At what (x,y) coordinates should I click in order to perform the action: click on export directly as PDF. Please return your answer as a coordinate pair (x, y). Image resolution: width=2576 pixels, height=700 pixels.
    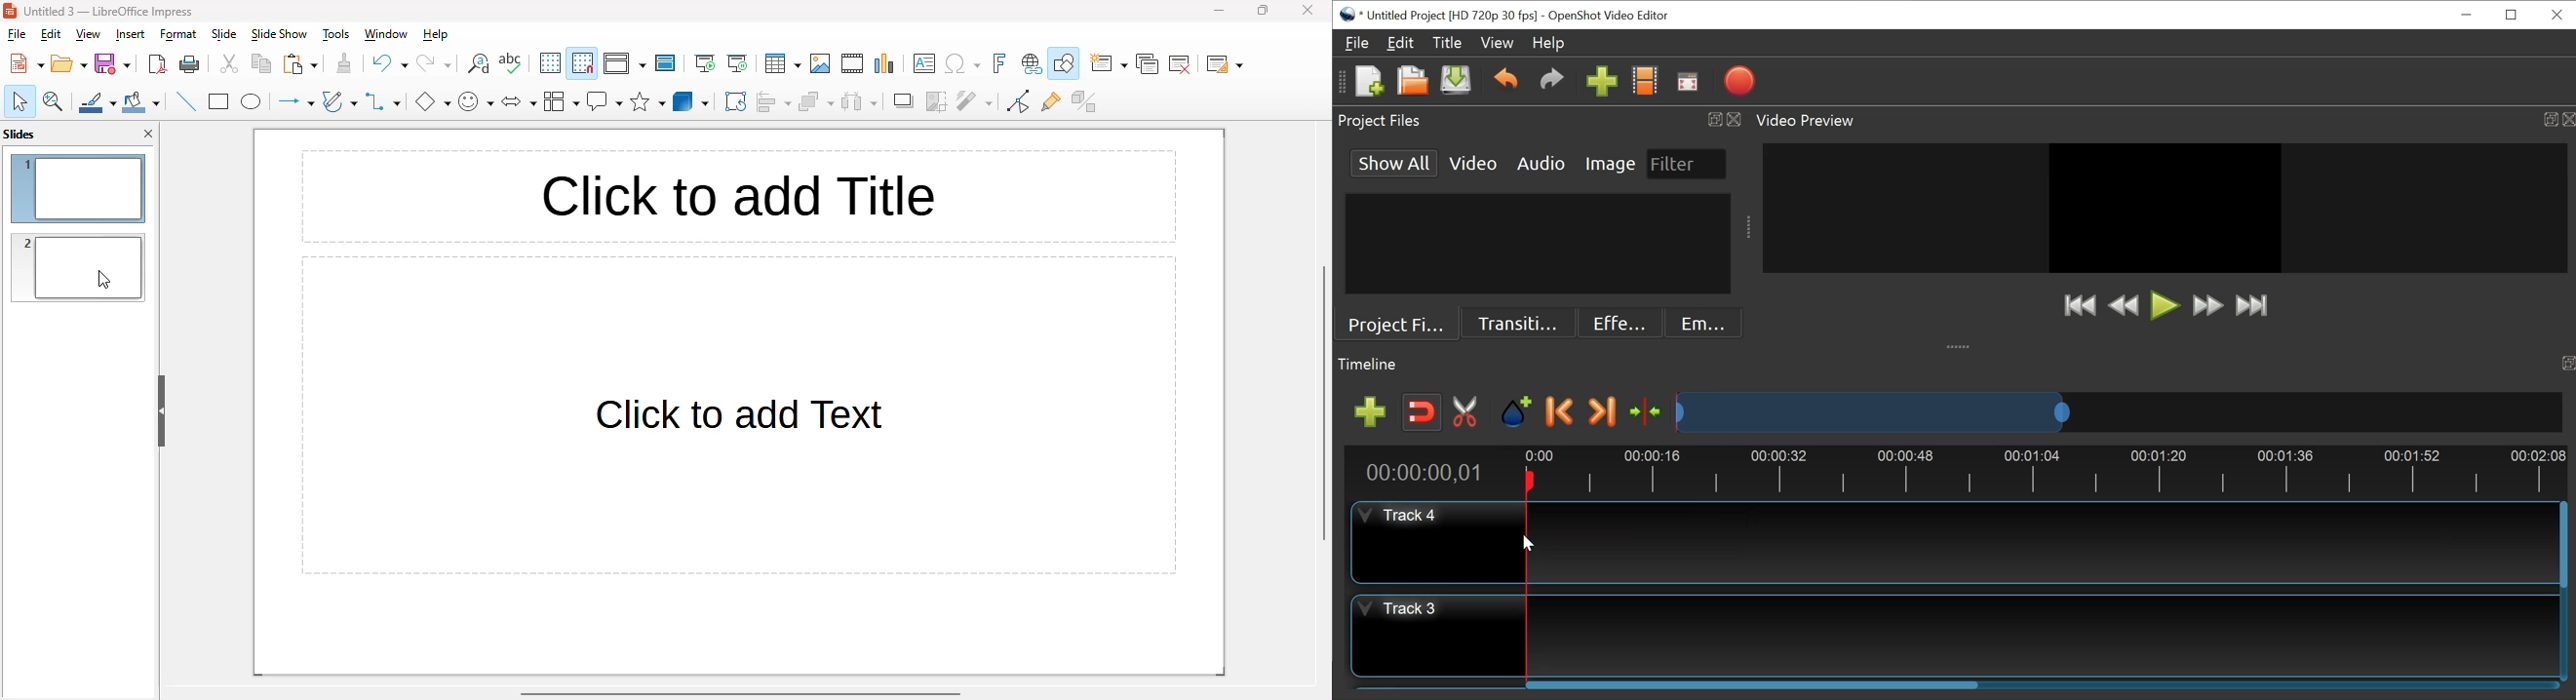
    Looking at the image, I should click on (158, 64).